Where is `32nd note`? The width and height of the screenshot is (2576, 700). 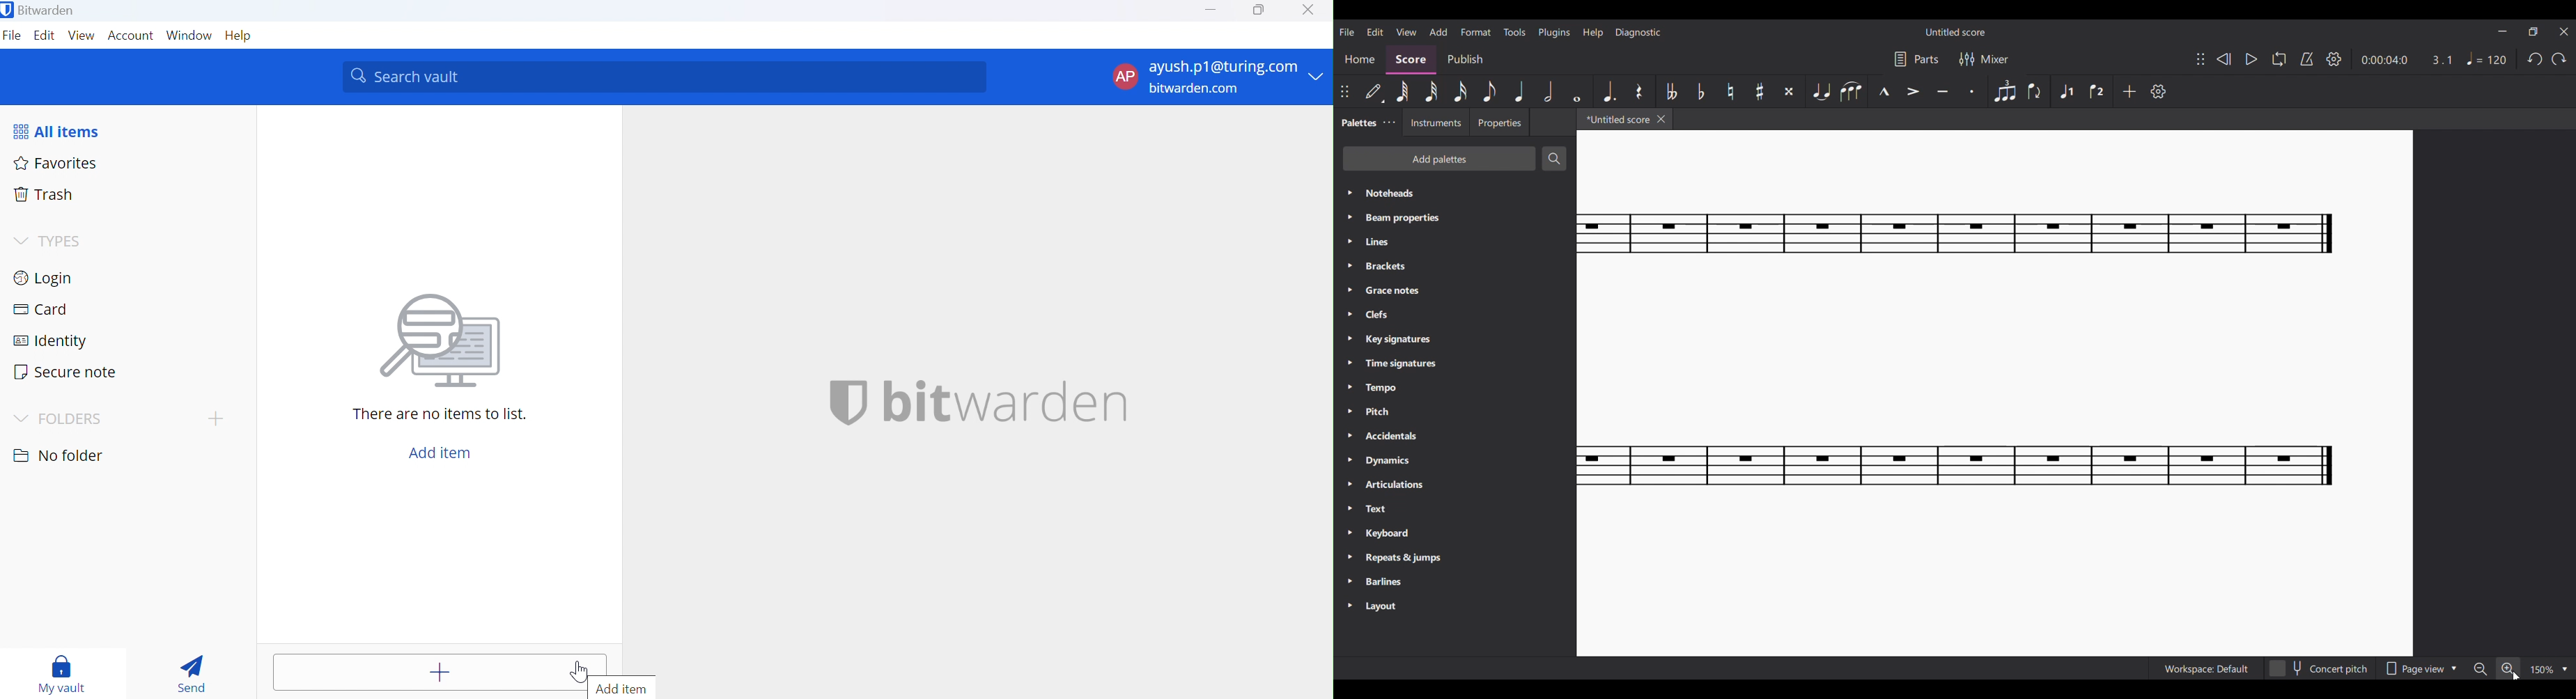 32nd note is located at coordinates (1432, 92).